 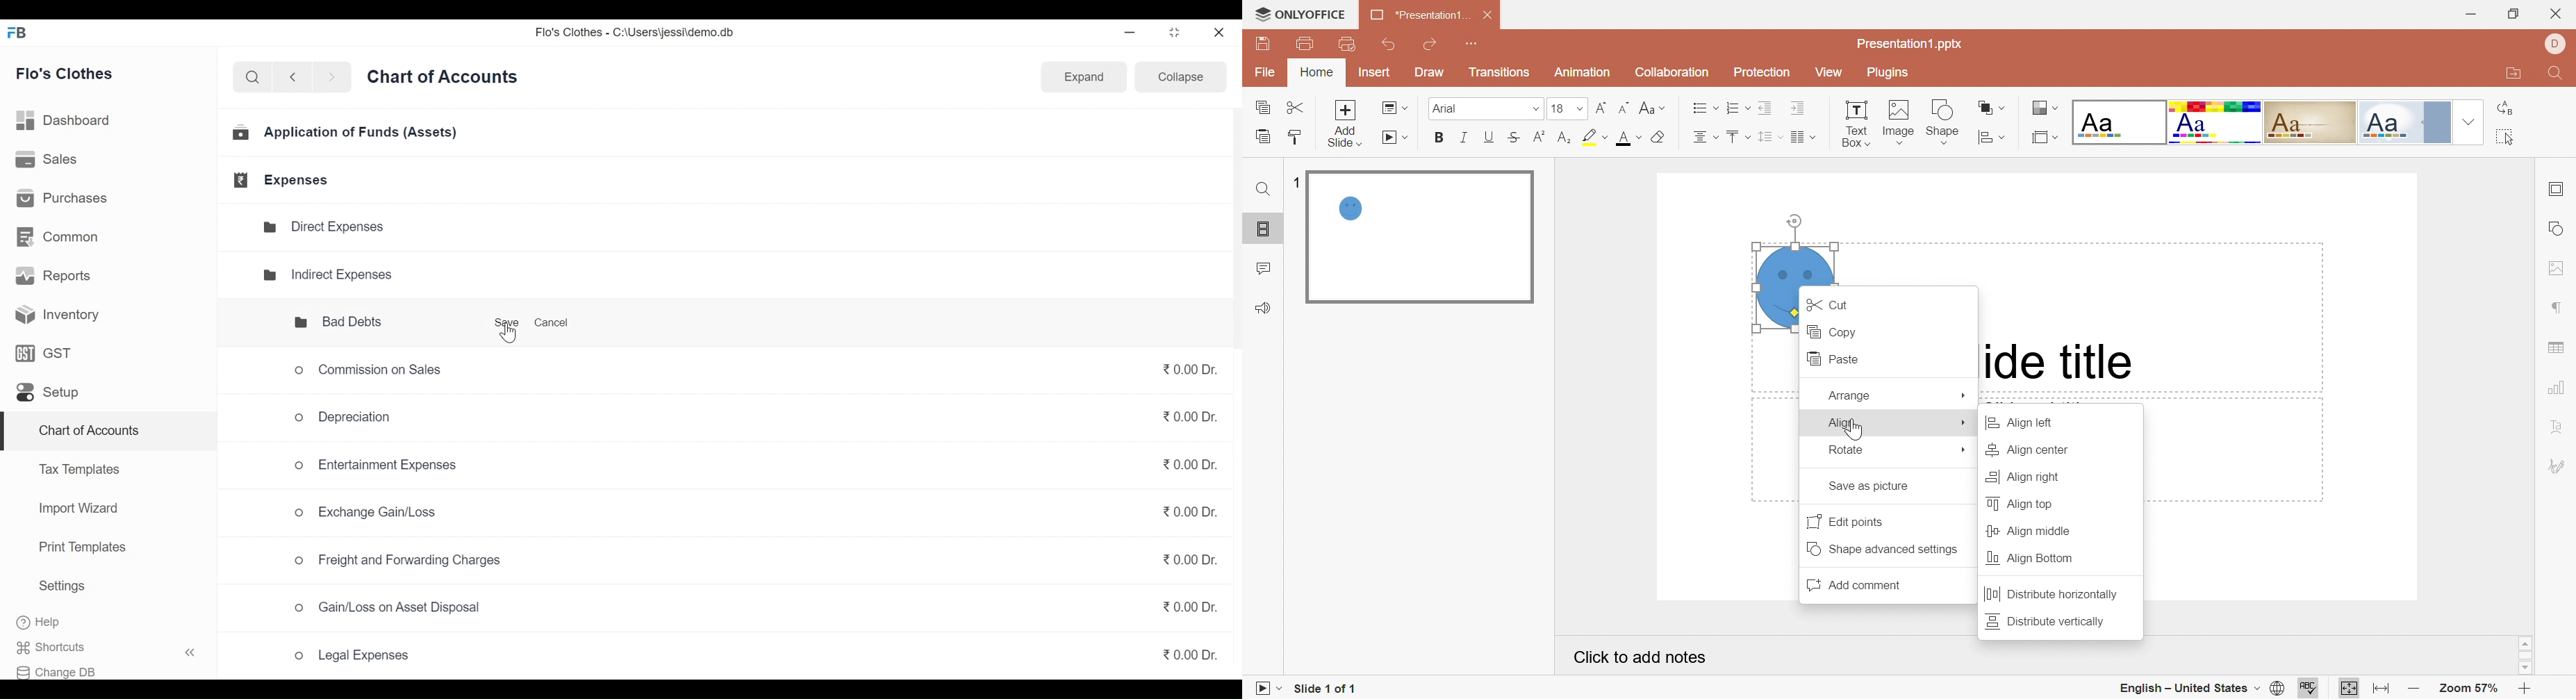 What do you see at coordinates (366, 372) in the screenshot?
I see `Commission on Sales` at bounding box center [366, 372].